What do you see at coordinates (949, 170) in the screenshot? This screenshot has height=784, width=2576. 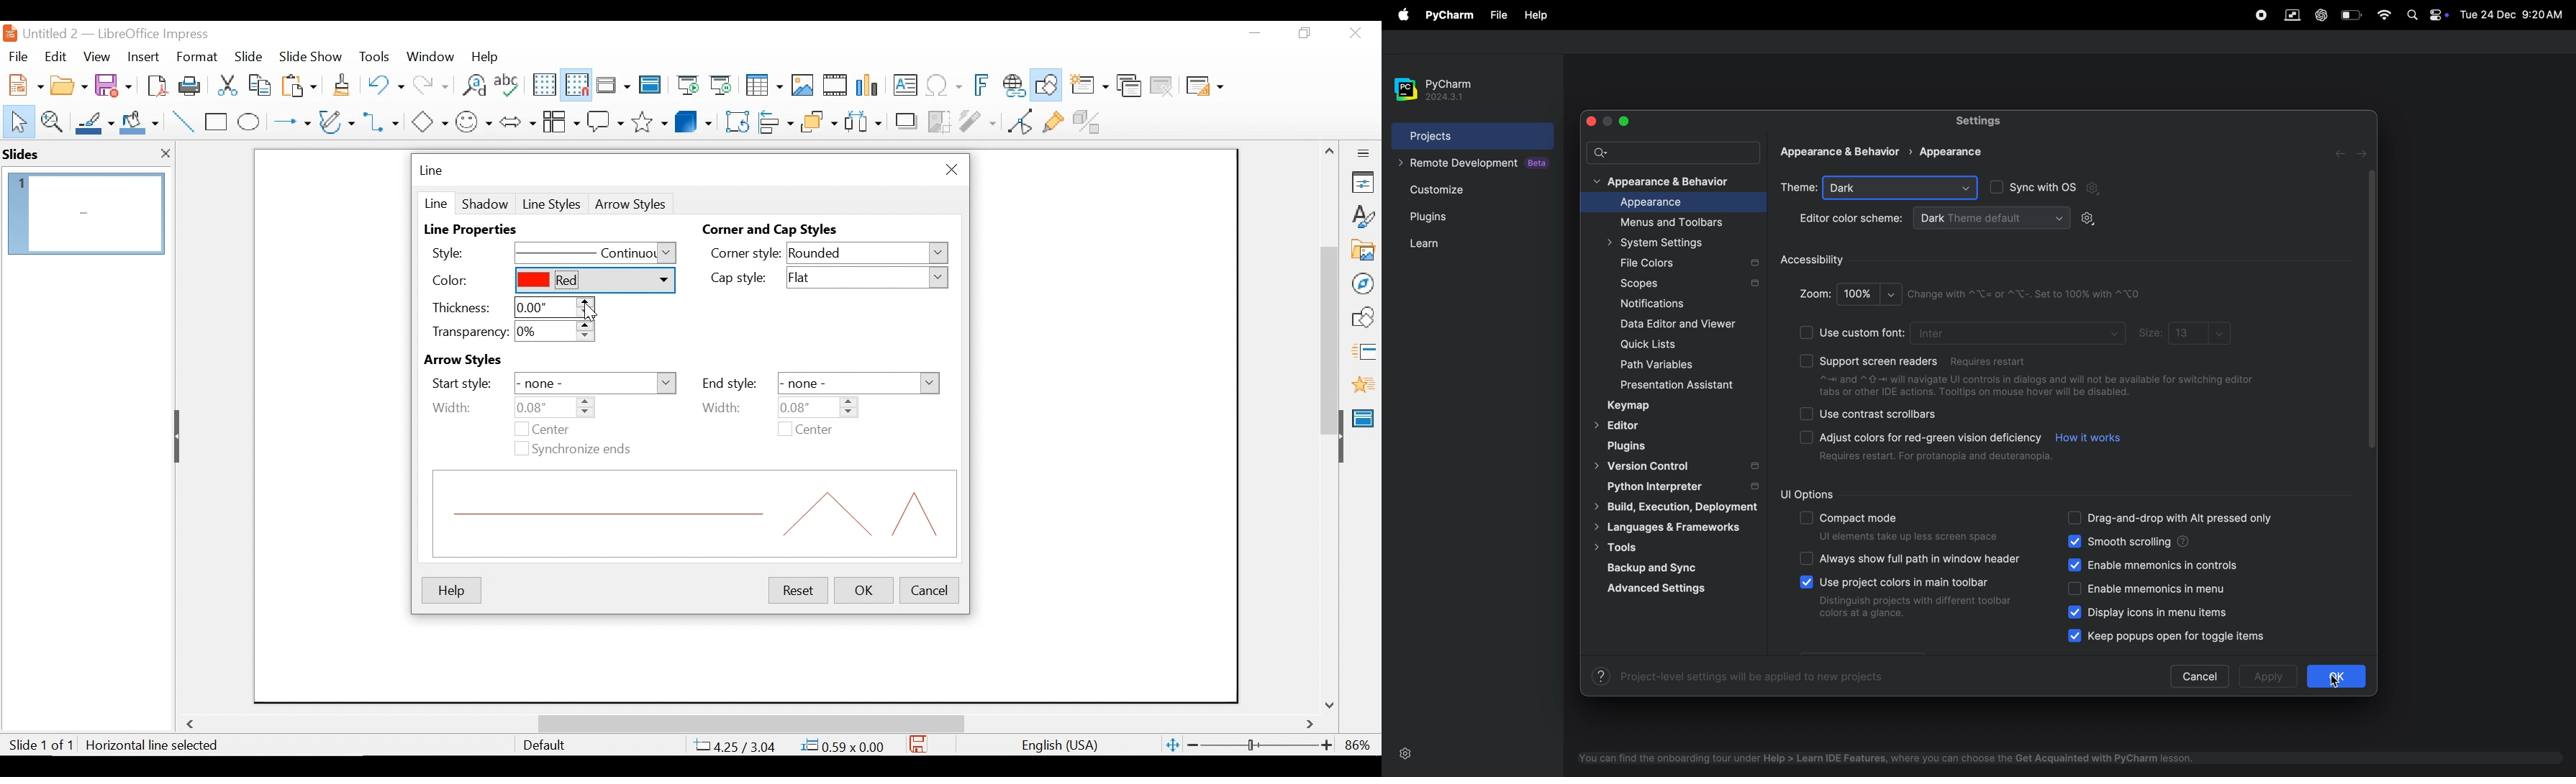 I see `Close` at bounding box center [949, 170].